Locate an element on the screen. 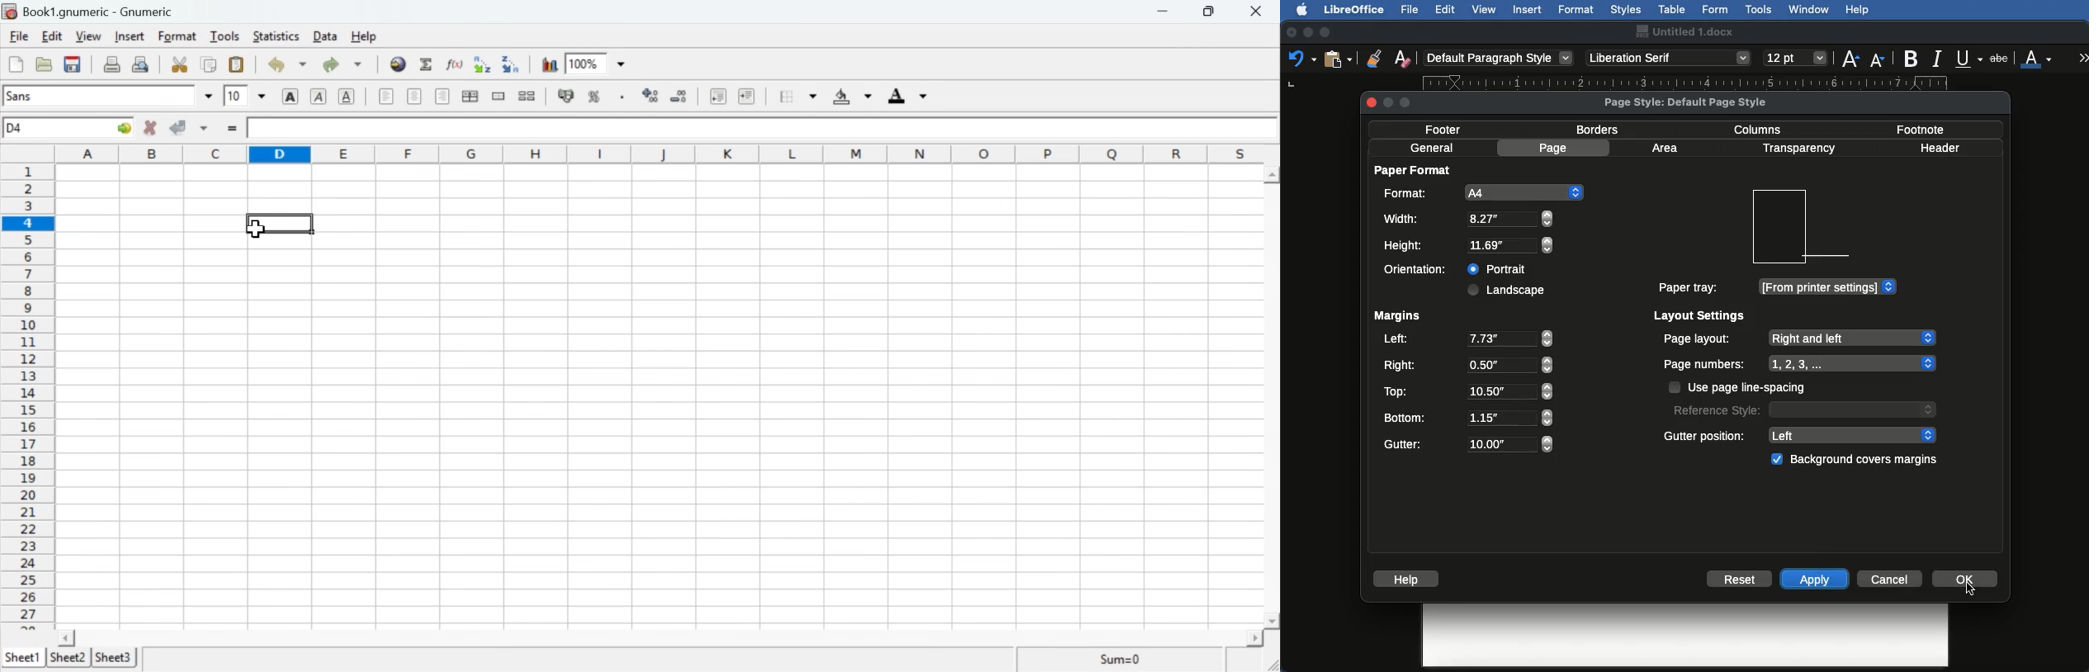 The image size is (2100, 672). LibreOffice is located at coordinates (1353, 9).